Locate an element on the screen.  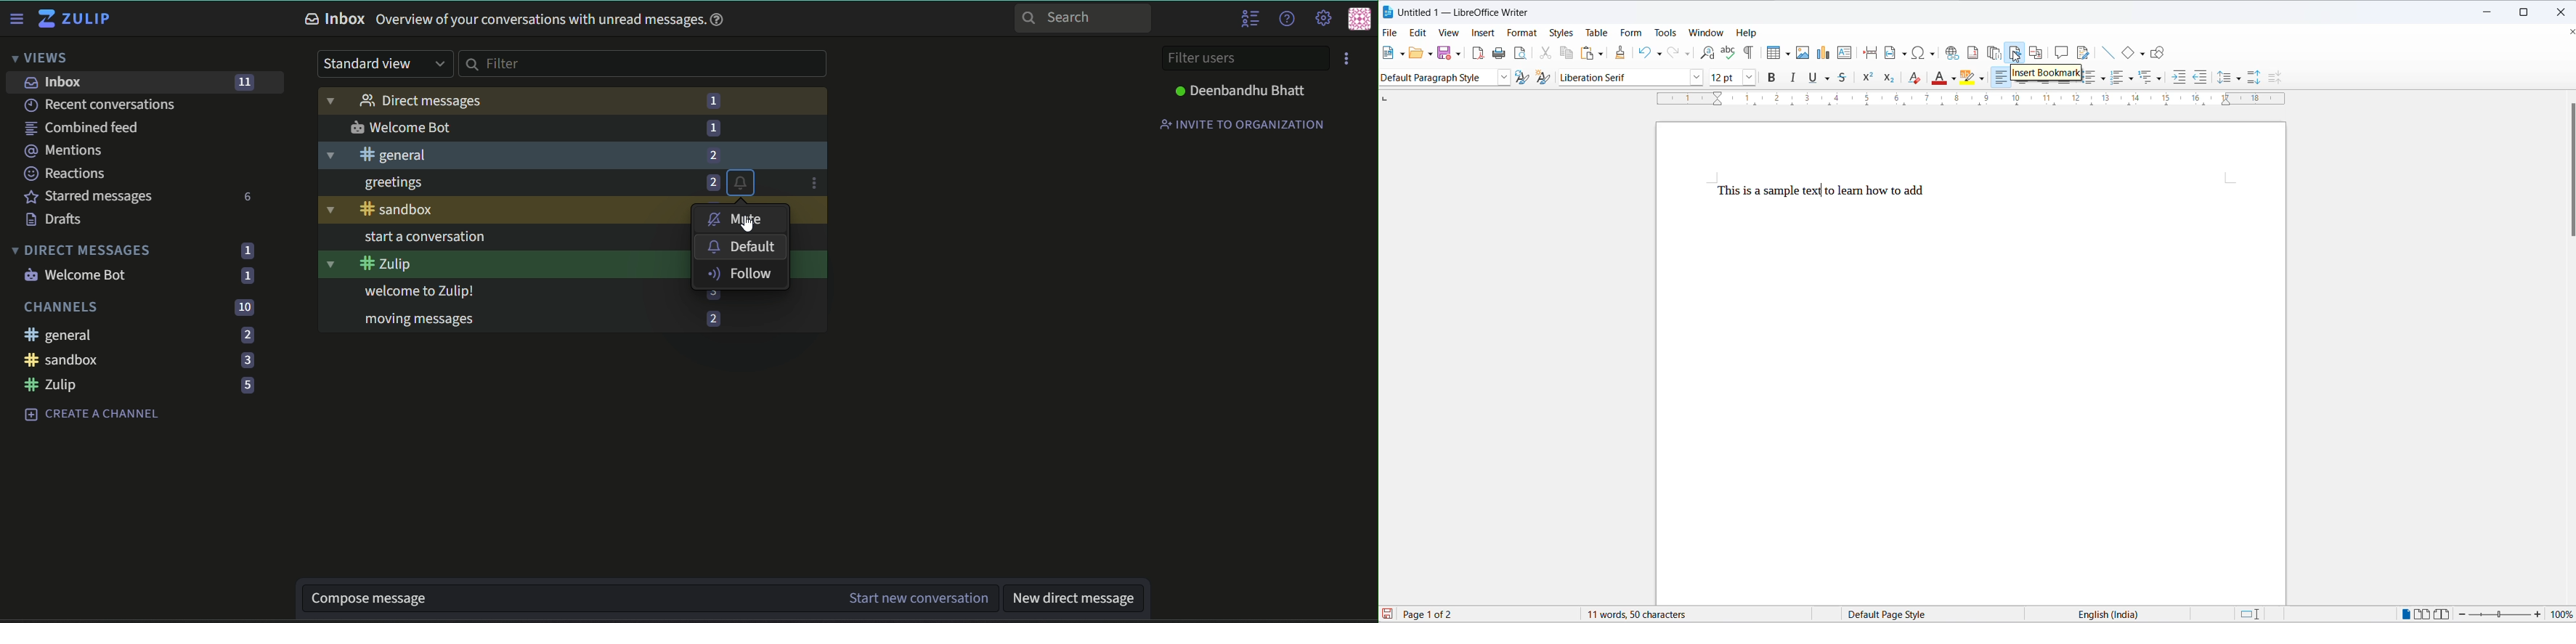
print is located at coordinates (1501, 53).